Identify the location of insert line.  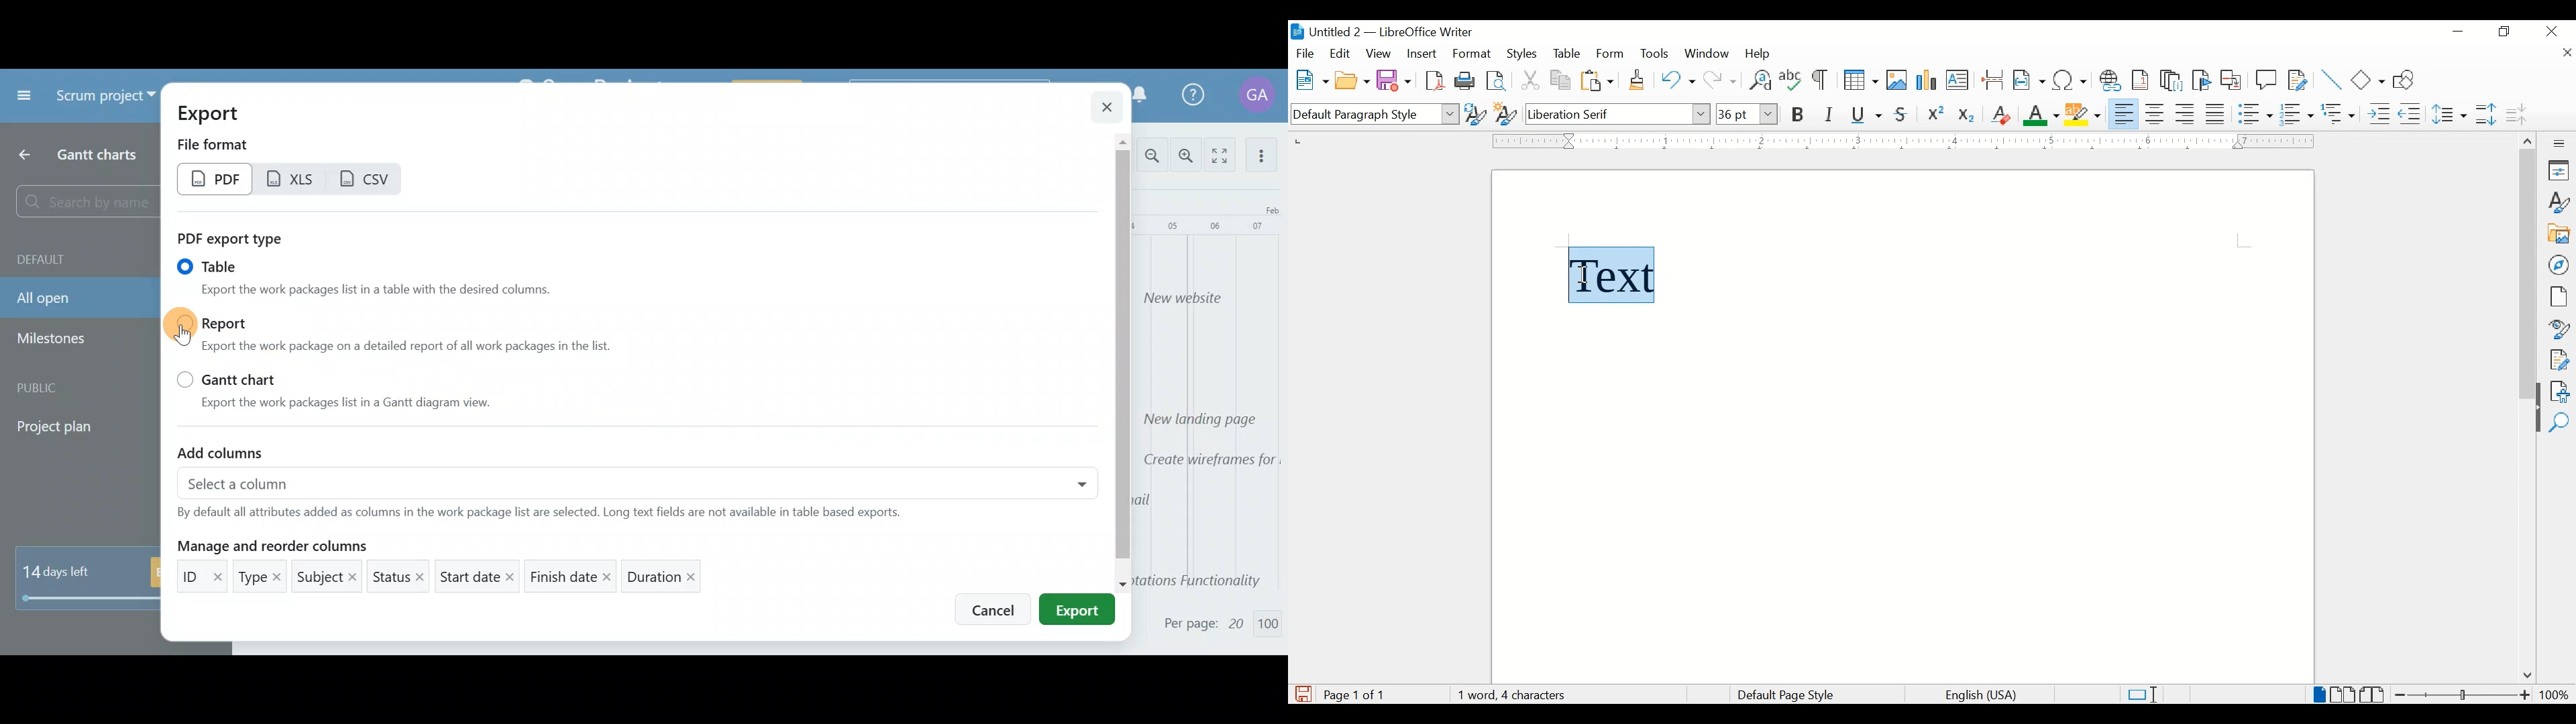
(2332, 80).